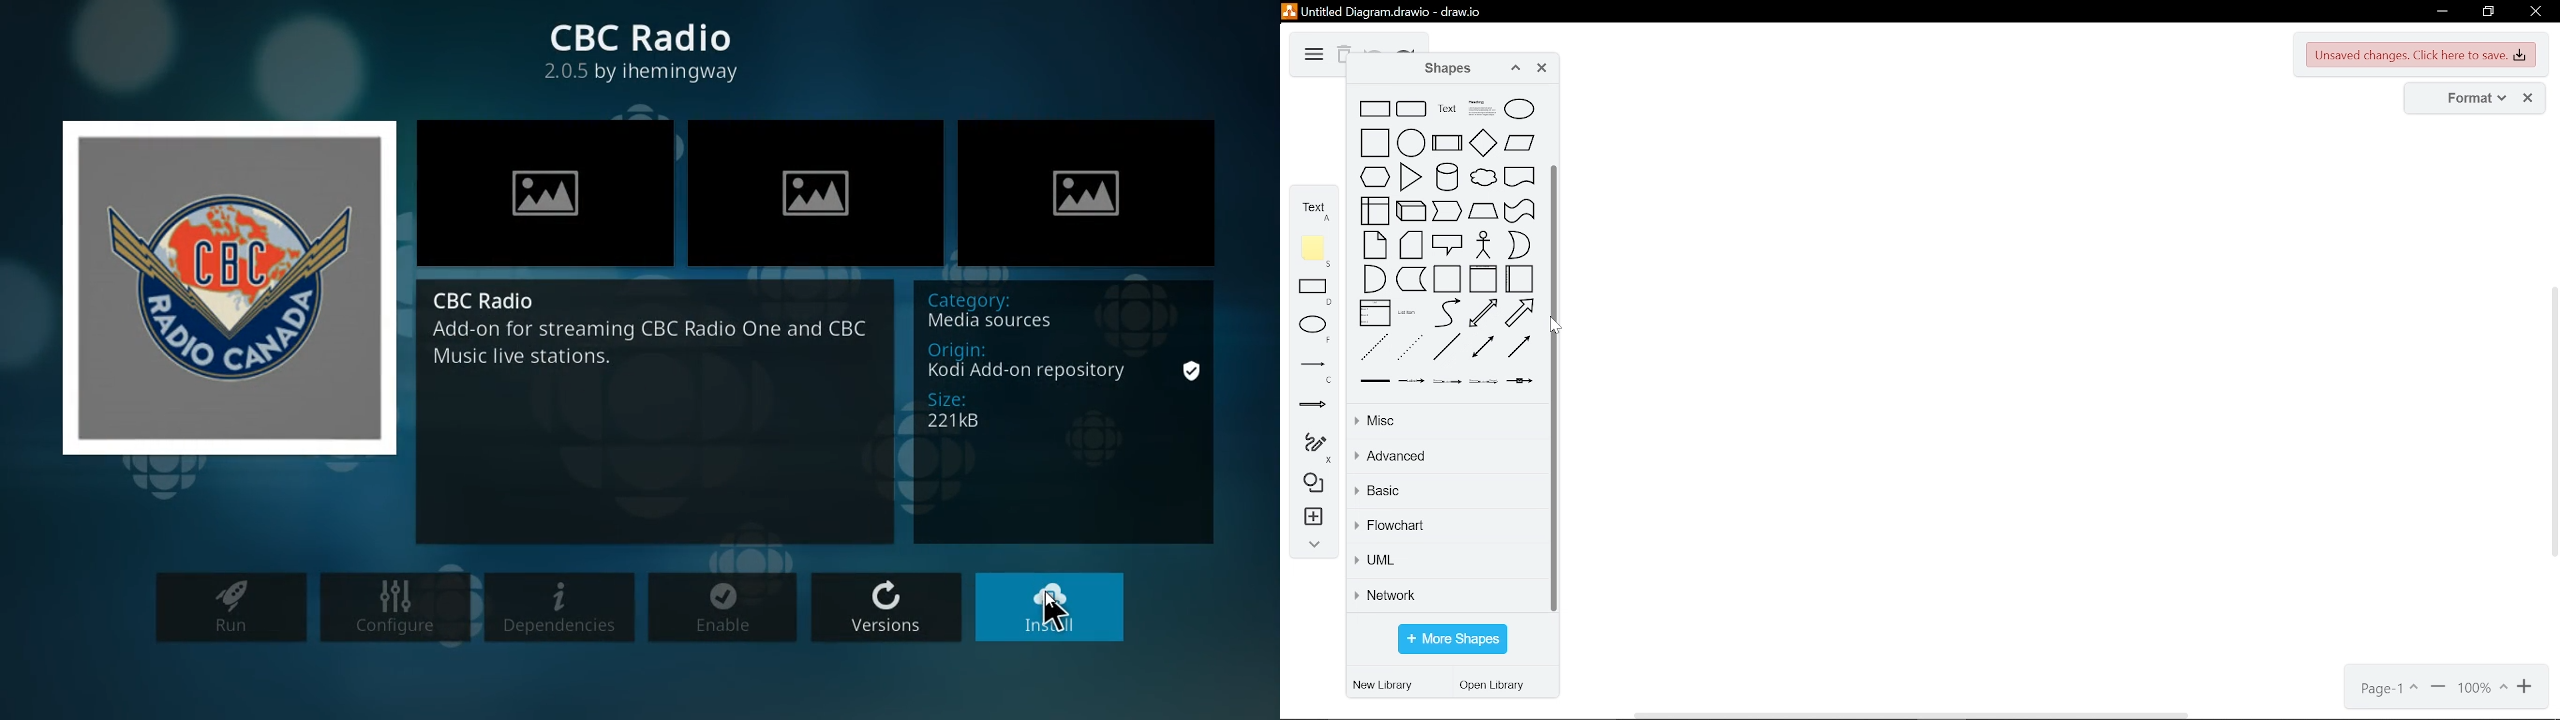 The image size is (2576, 728). Describe the element at coordinates (1055, 607) in the screenshot. I see `install` at that location.